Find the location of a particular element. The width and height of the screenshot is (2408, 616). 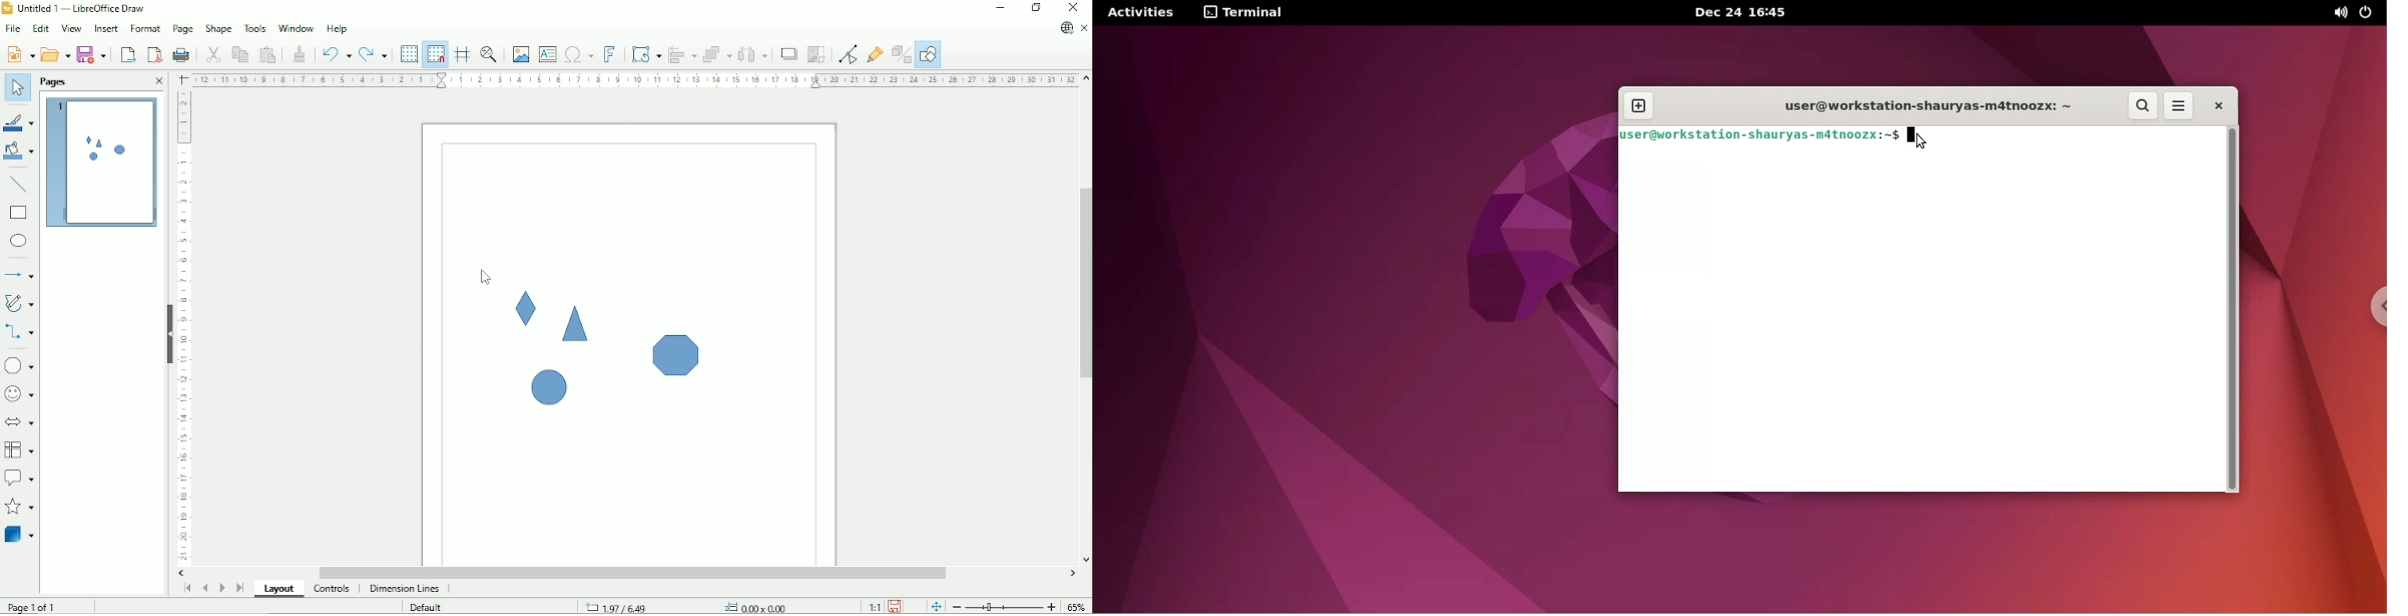

Controls is located at coordinates (332, 589).